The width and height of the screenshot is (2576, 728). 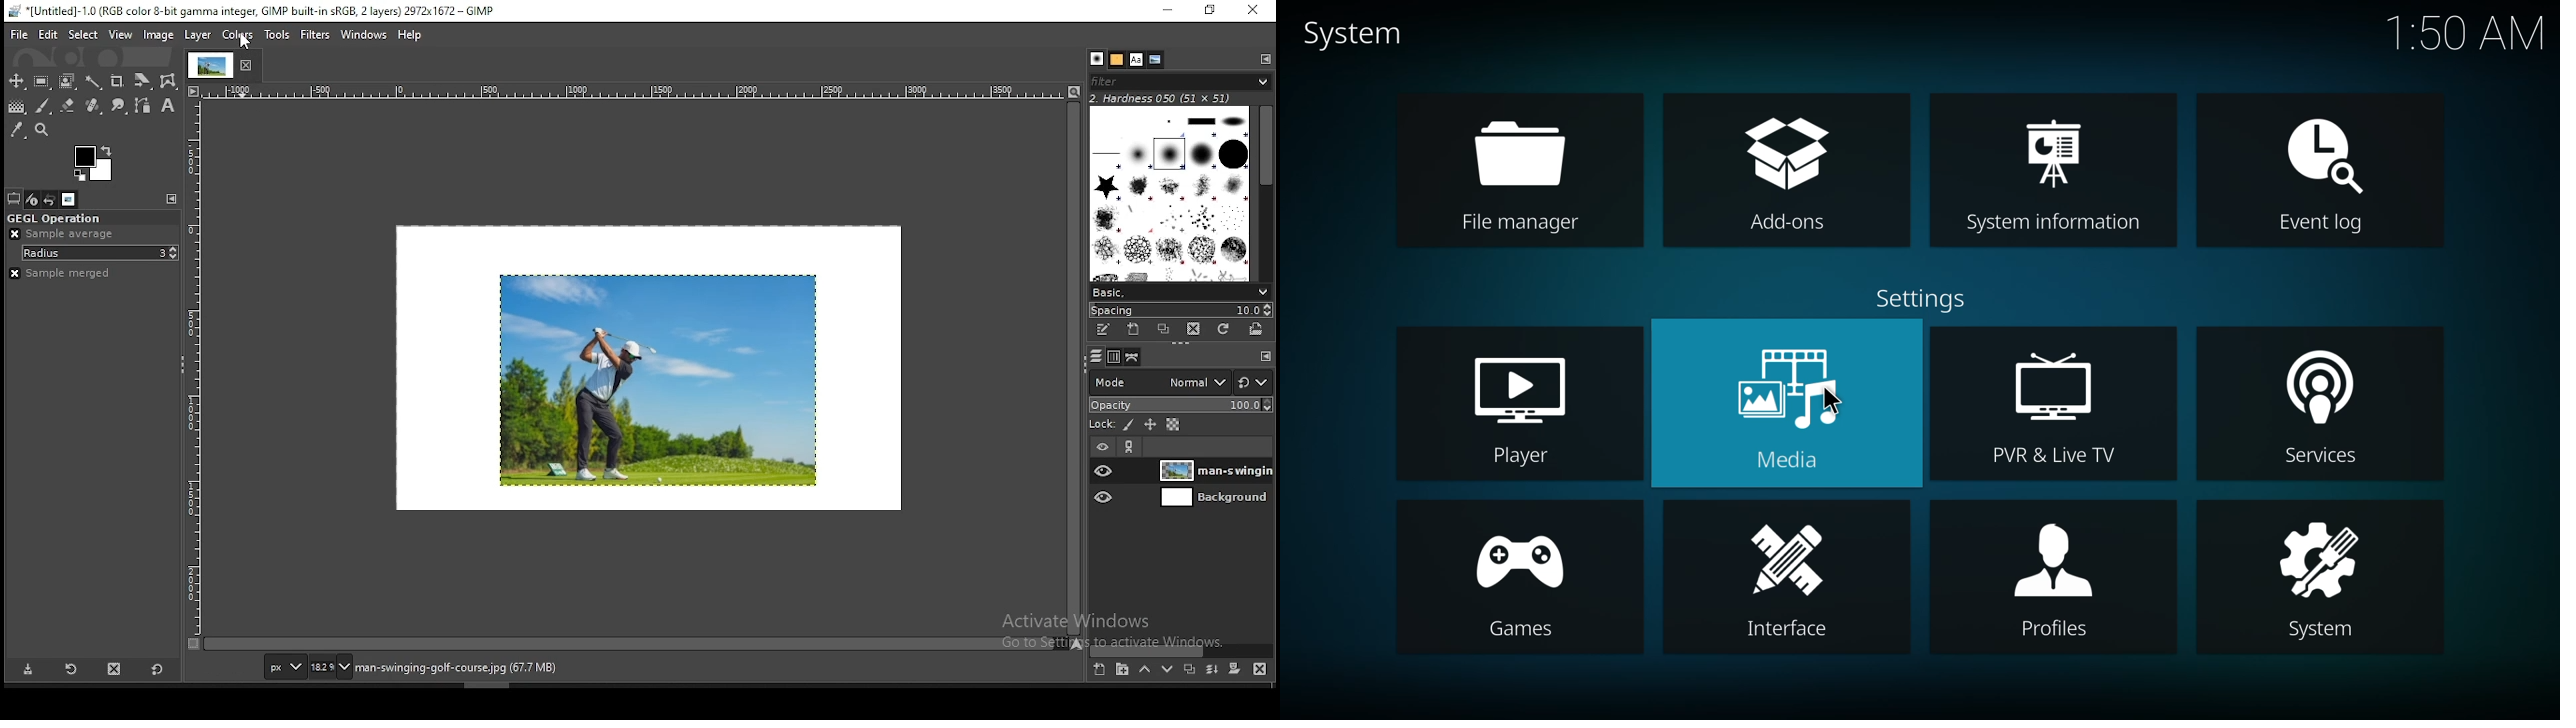 What do you see at coordinates (1164, 330) in the screenshot?
I see `duplicate brush` at bounding box center [1164, 330].